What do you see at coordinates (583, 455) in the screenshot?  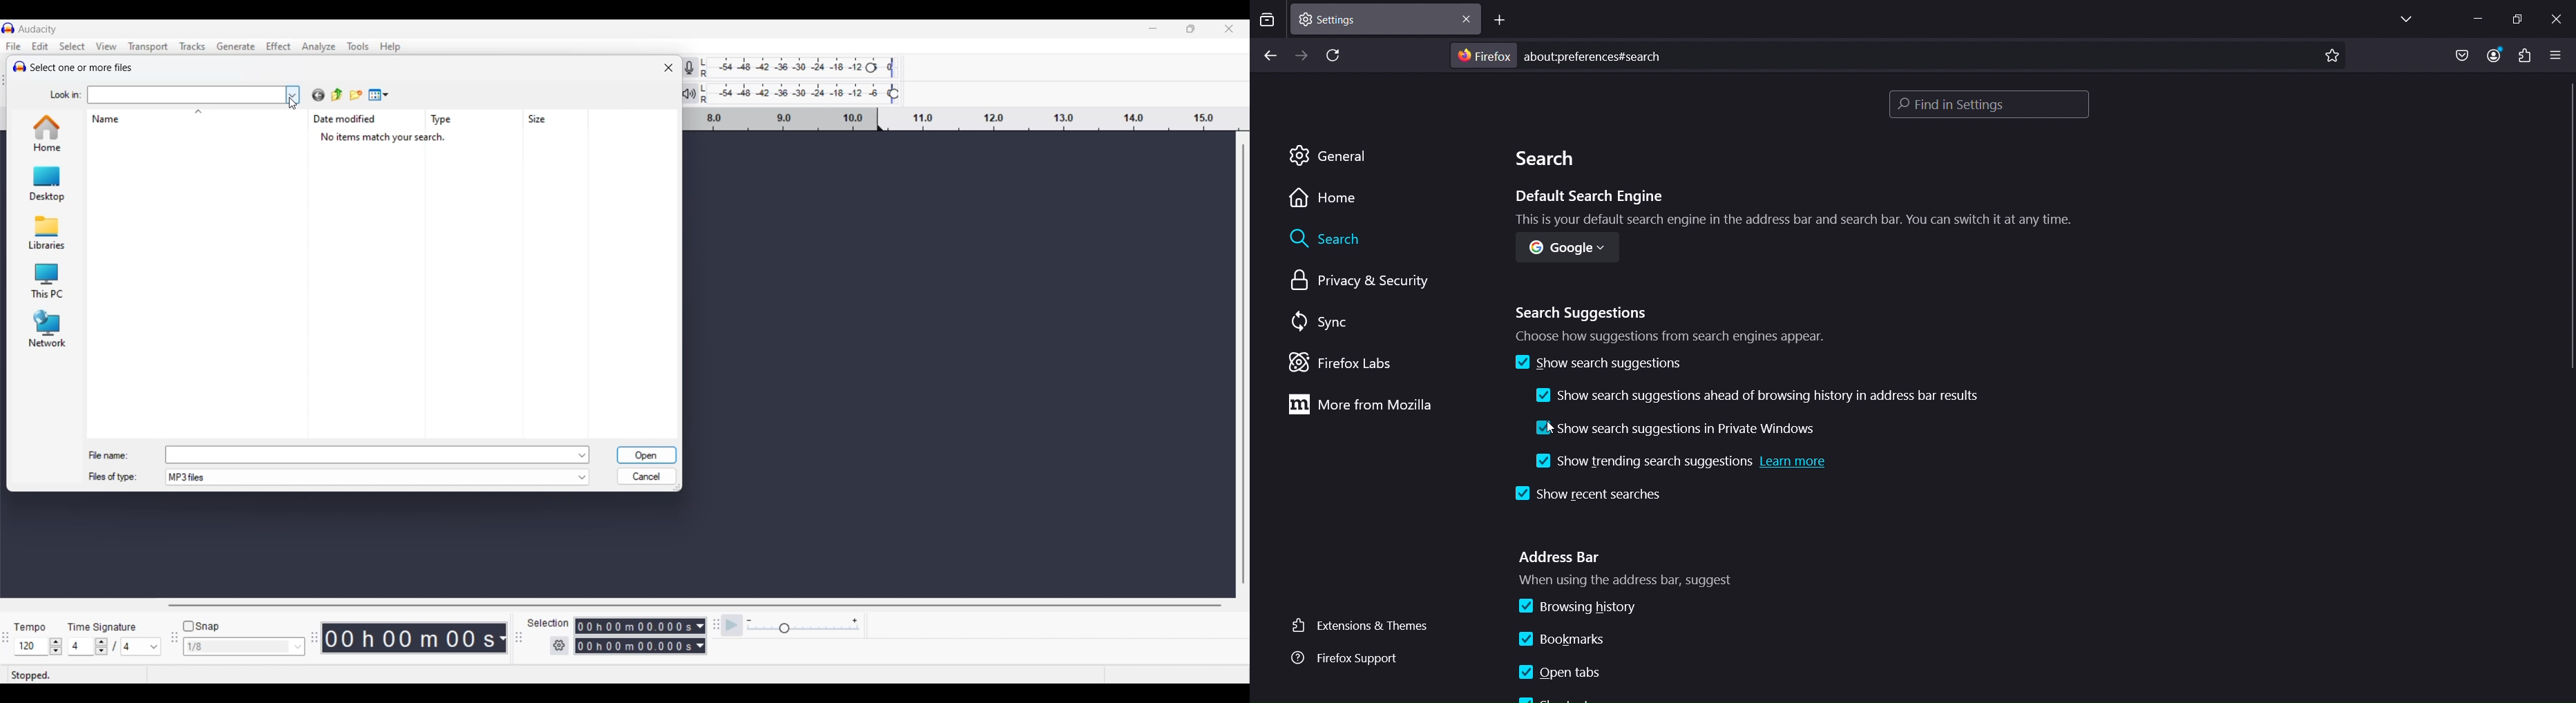 I see `File name options` at bounding box center [583, 455].